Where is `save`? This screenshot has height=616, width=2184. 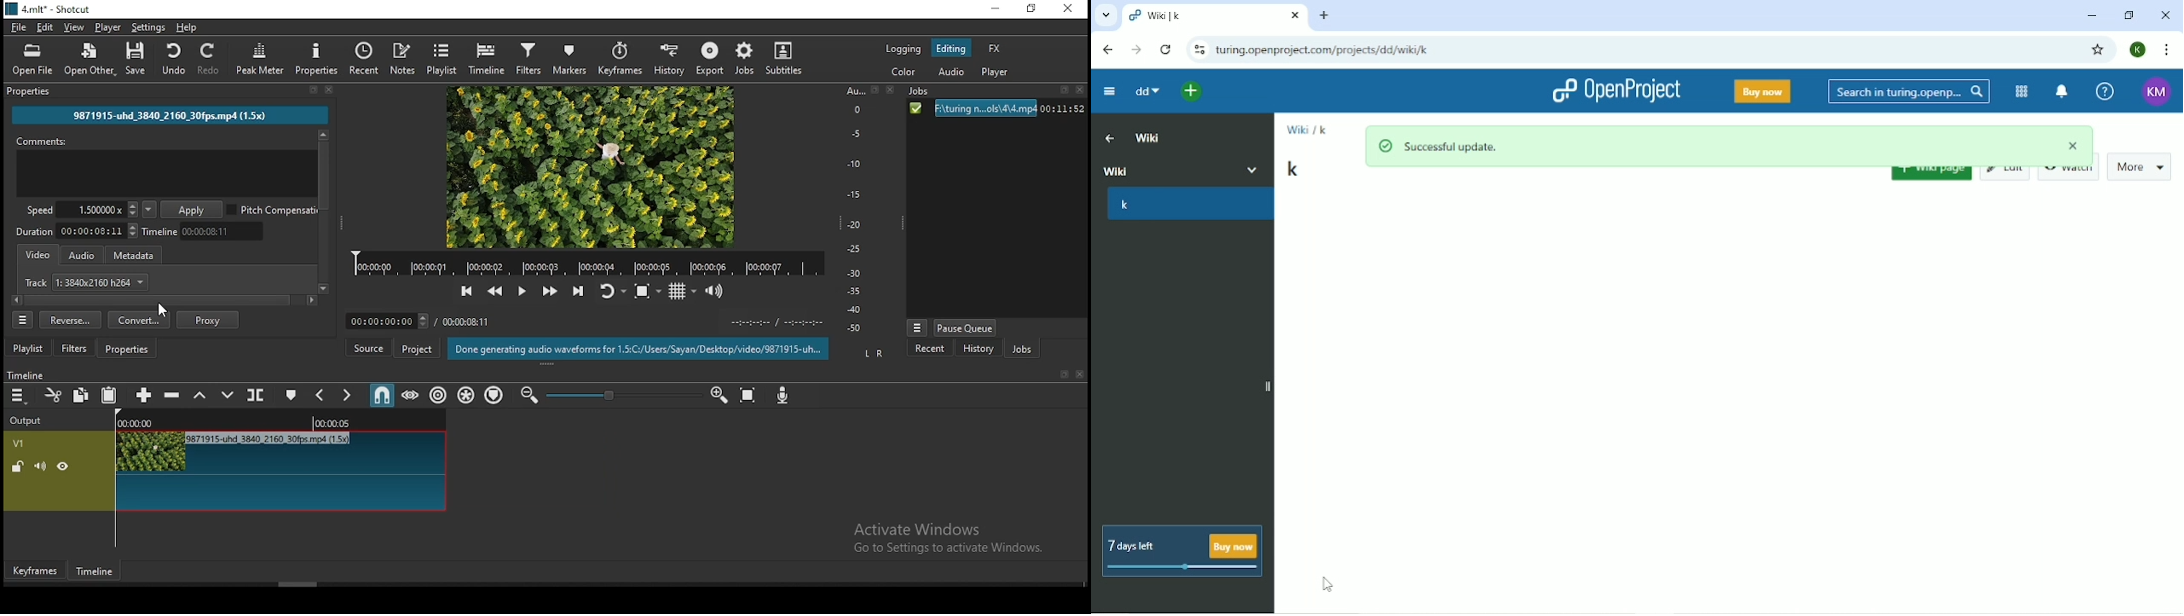
save is located at coordinates (137, 60).